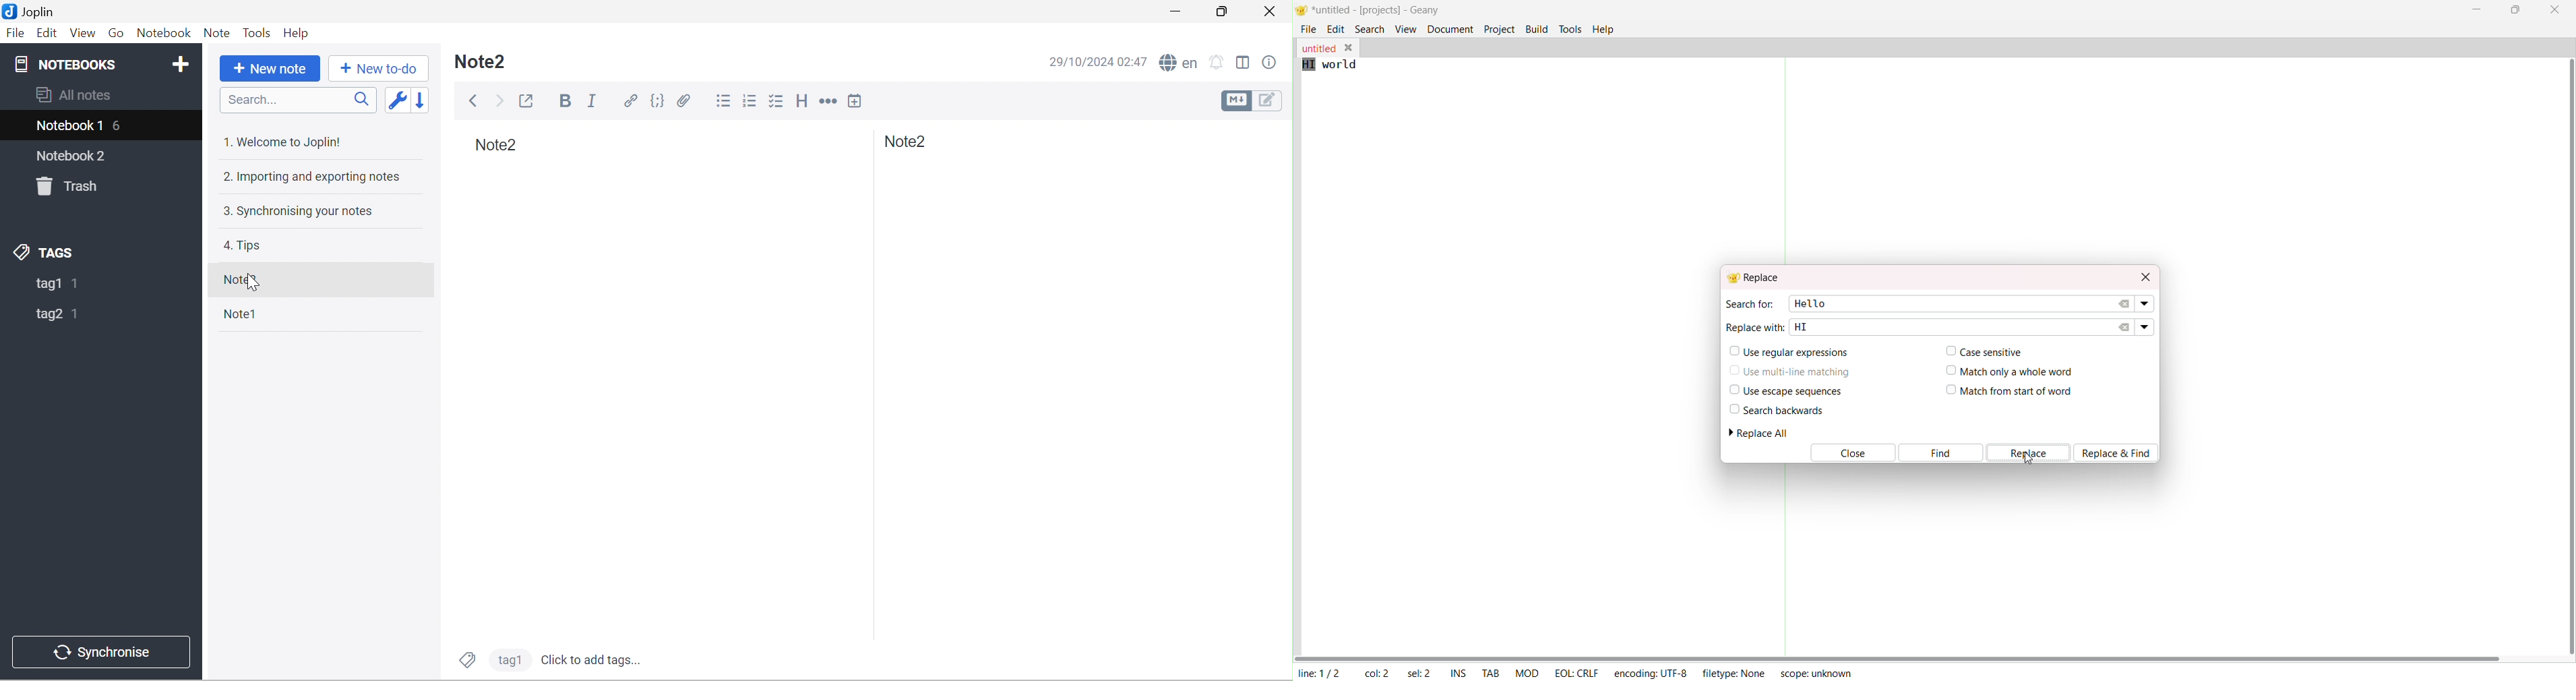 The height and width of the screenshot is (700, 2576). What do you see at coordinates (869, 303) in the screenshot?
I see `` at bounding box center [869, 303].